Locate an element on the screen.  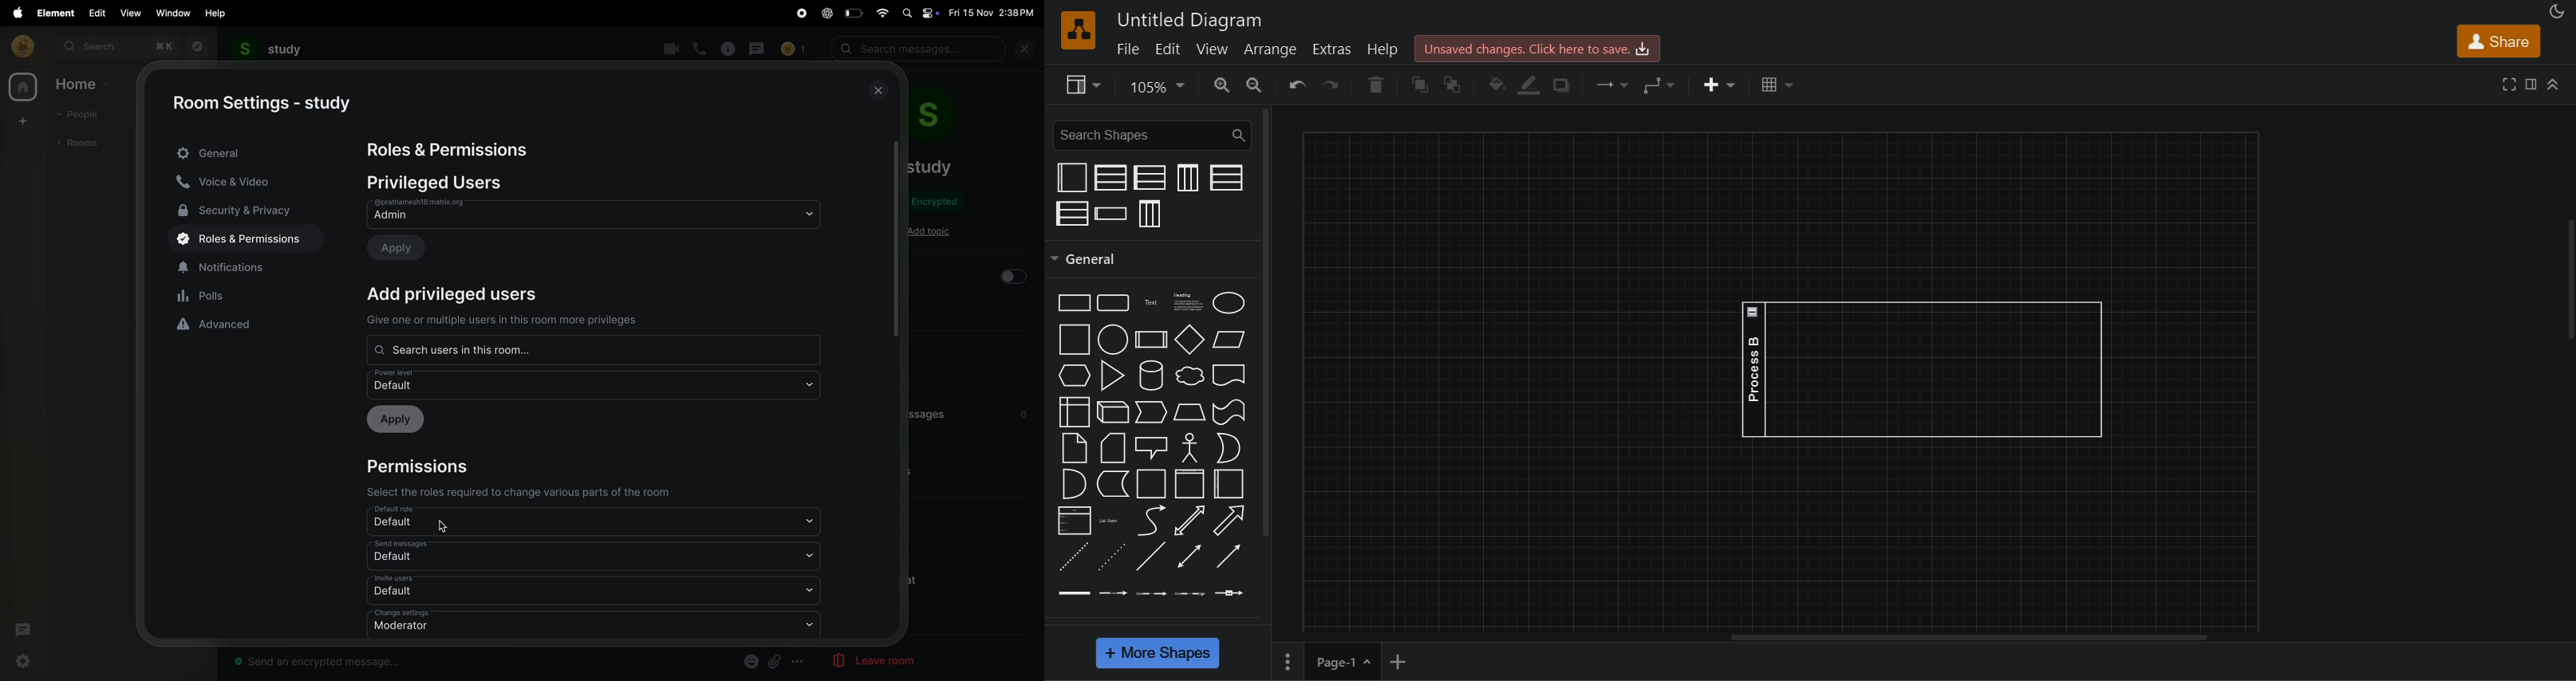
unsaved changes. click here to save is located at coordinates (1543, 47).